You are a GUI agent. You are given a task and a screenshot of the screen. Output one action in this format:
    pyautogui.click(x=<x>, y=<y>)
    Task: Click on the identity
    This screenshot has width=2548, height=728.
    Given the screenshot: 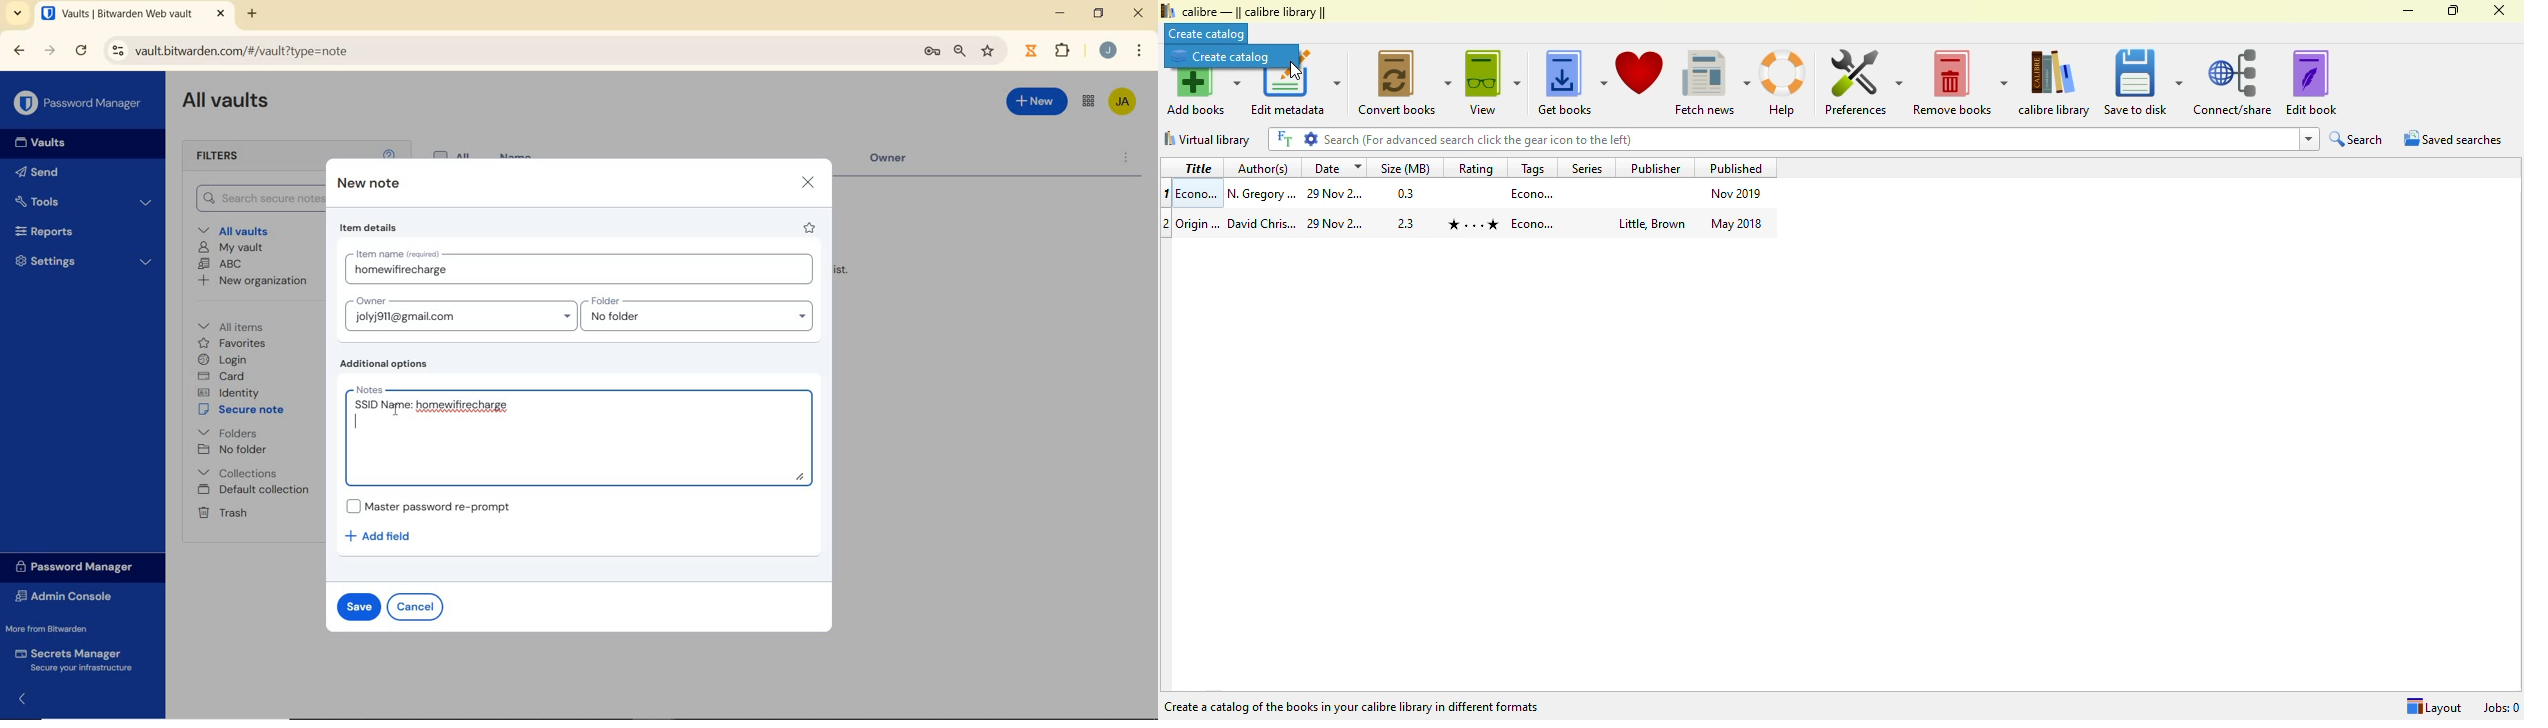 What is the action you would take?
    pyautogui.click(x=228, y=392)
    